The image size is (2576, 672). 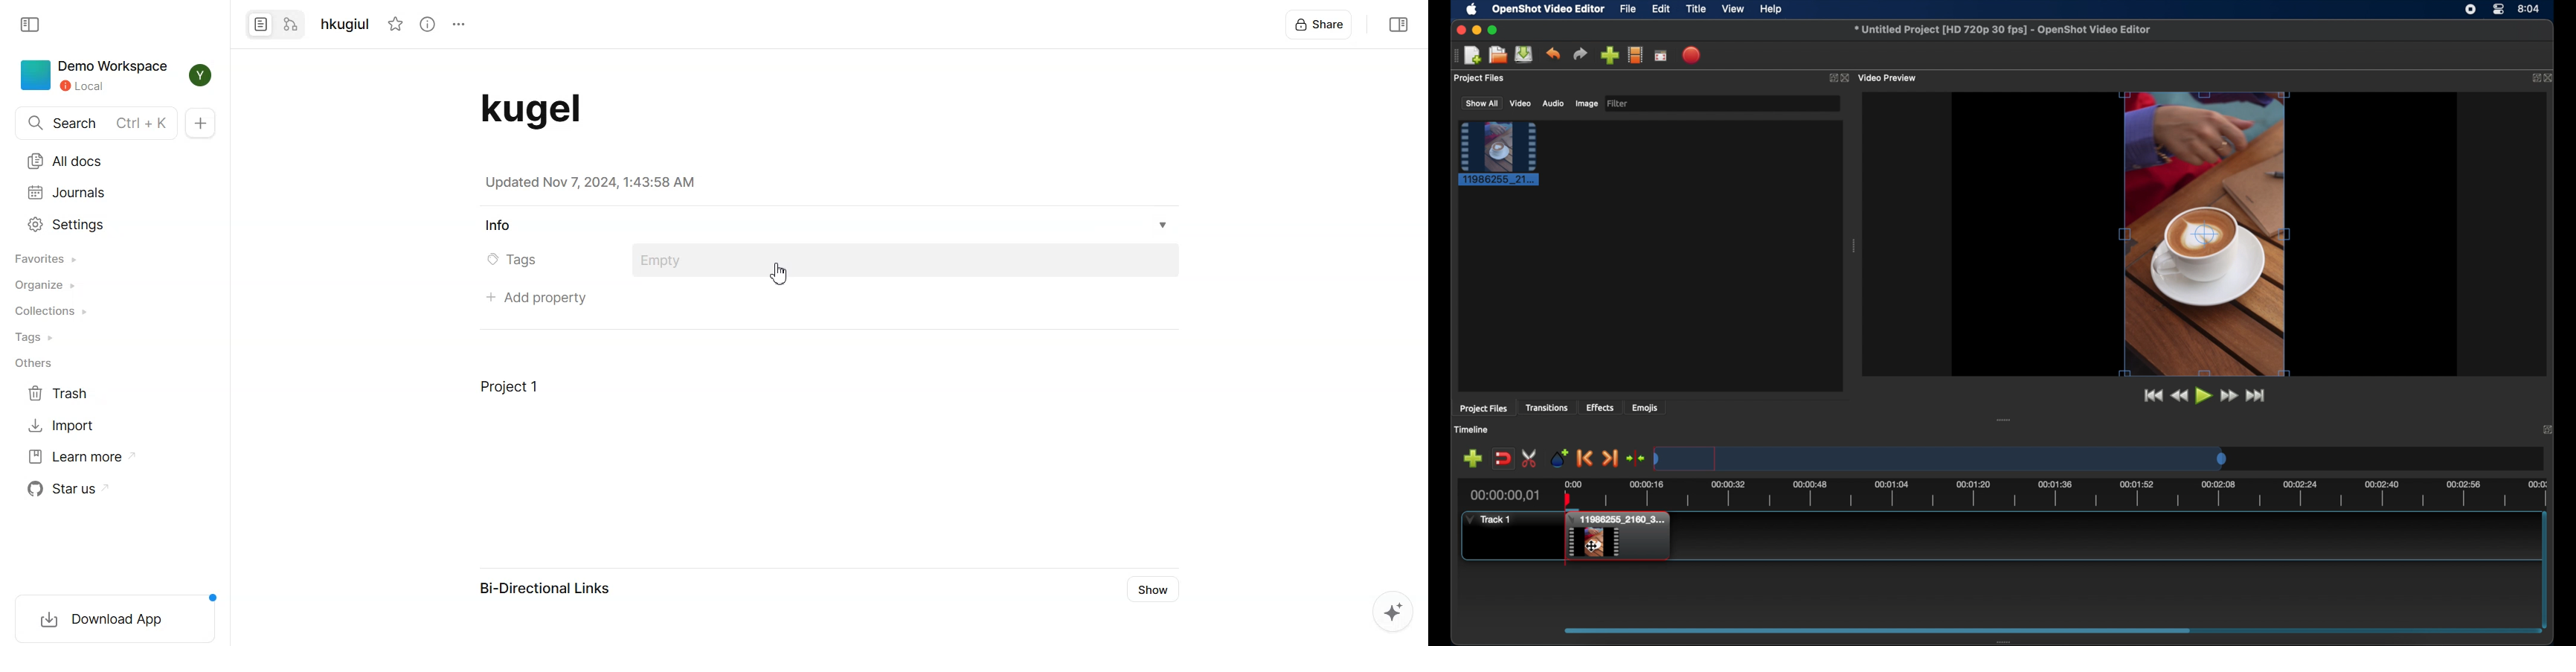 I want to click on Tags, so click(x=517, y=260).